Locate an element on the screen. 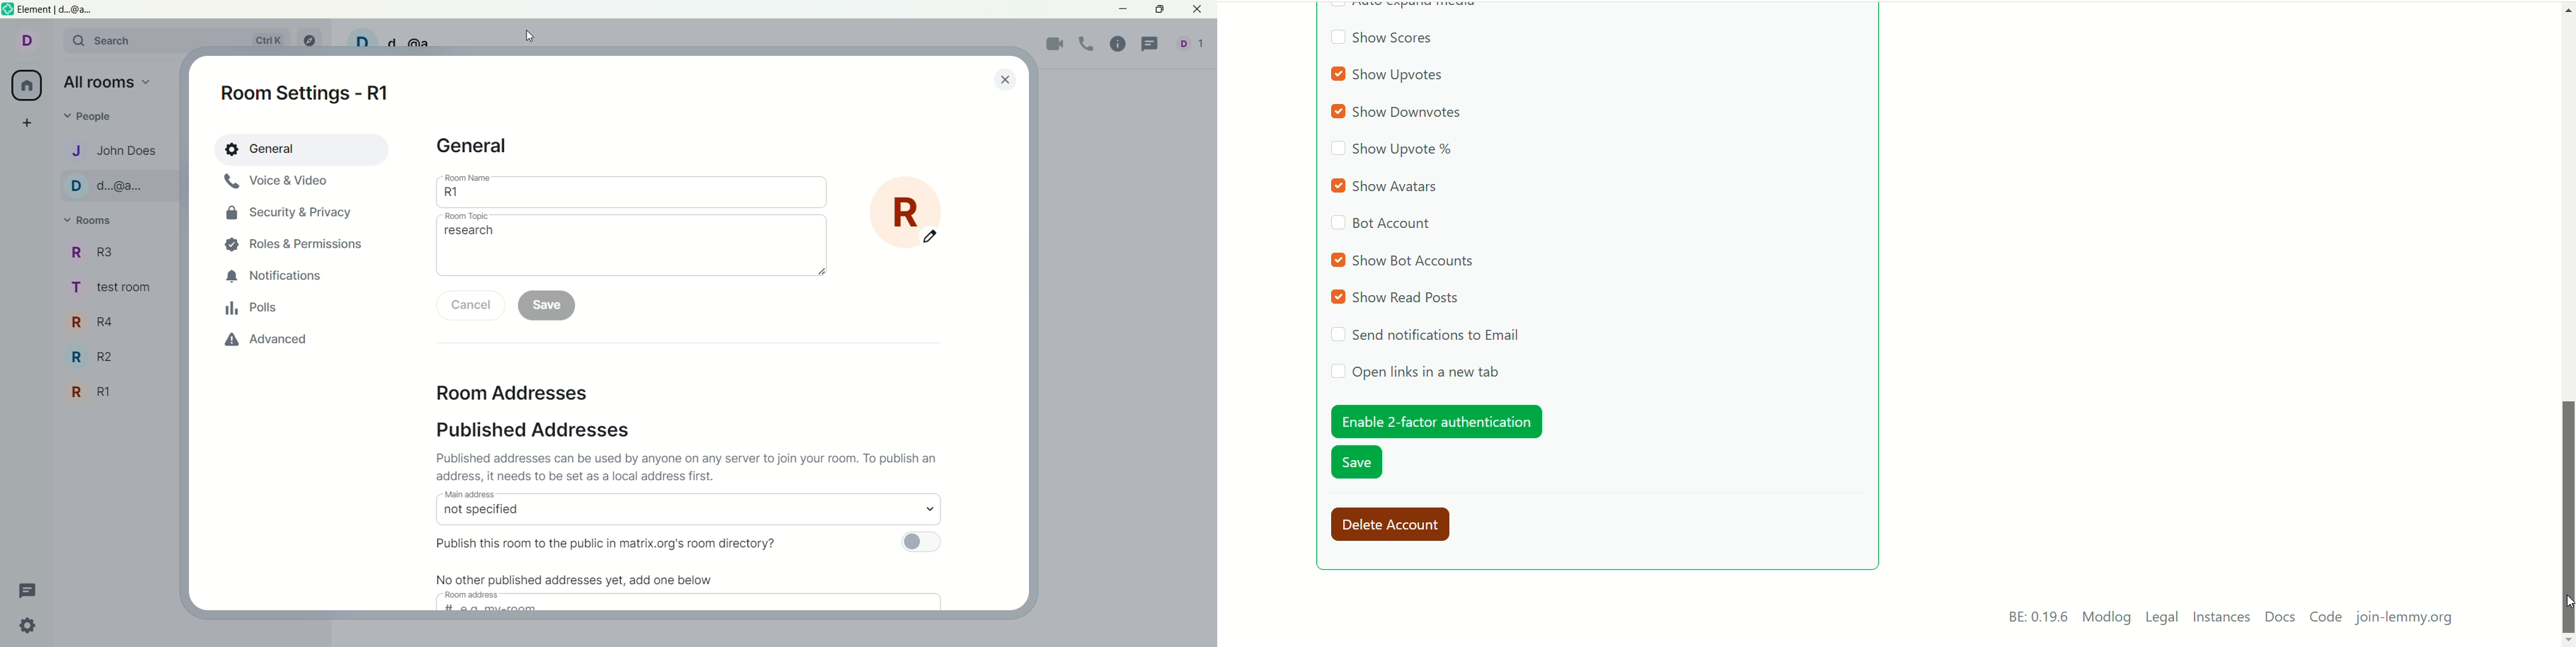 The height and width of the screenshot is (672, 2576). save is located at coordinates (1358, 464).